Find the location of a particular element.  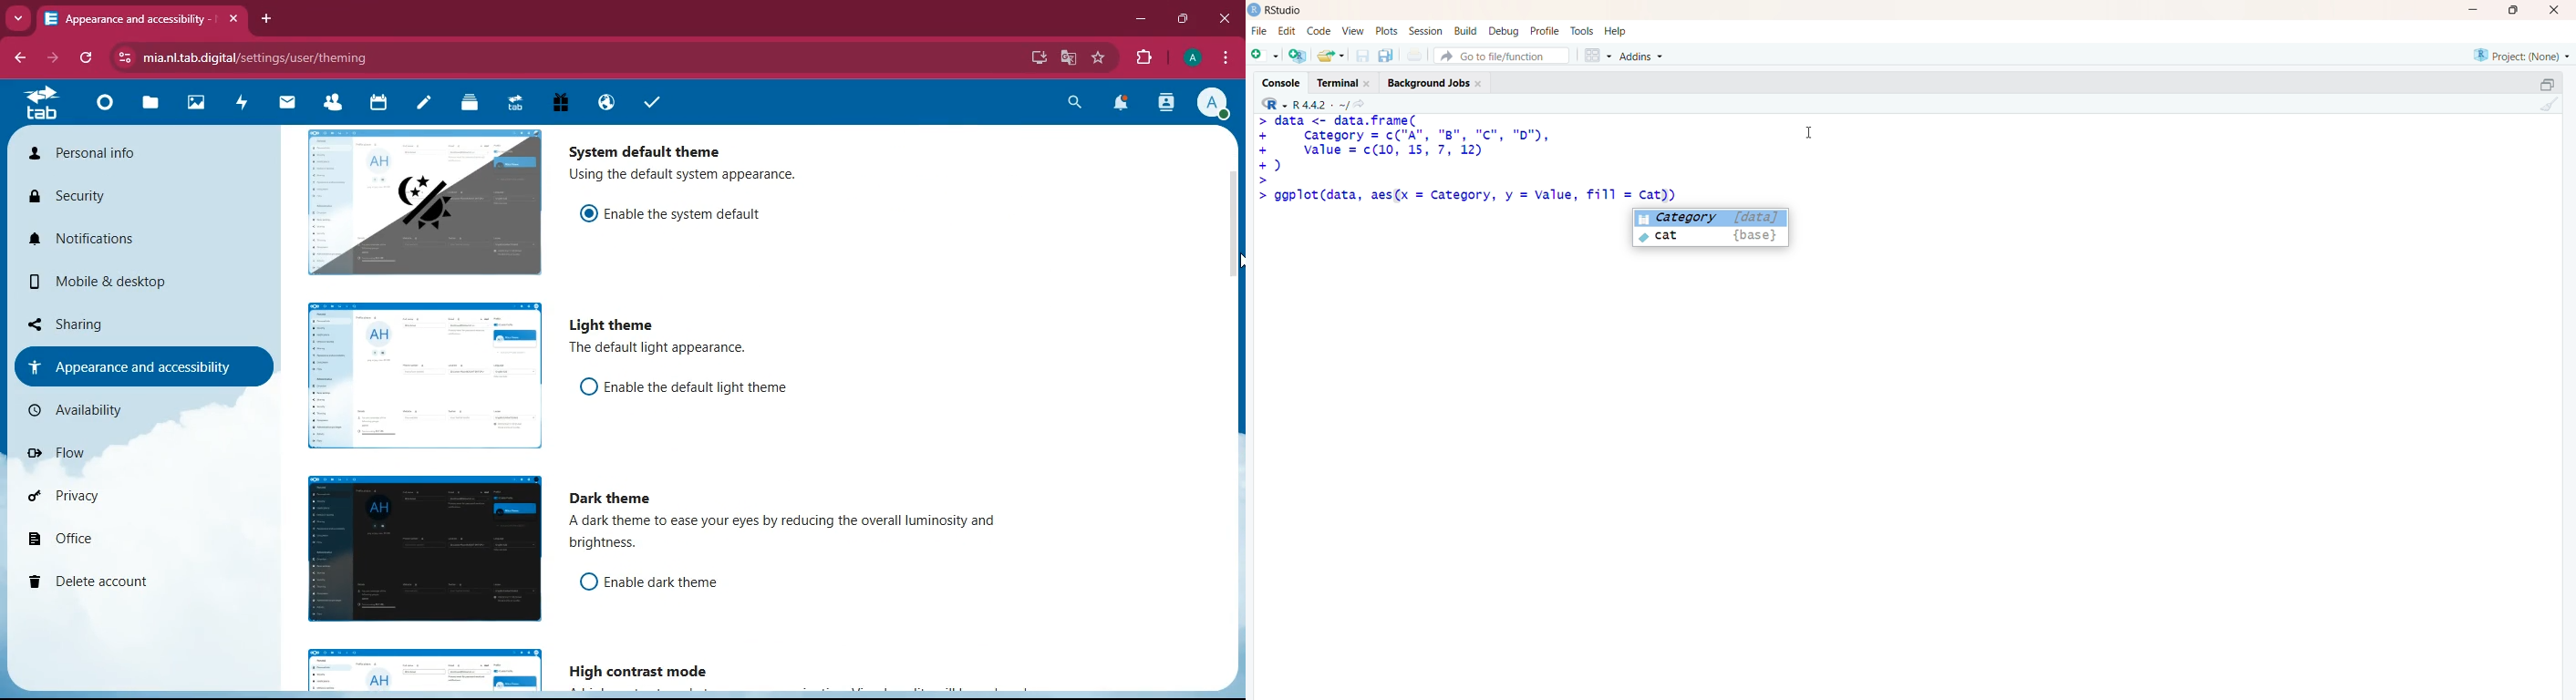

enable is located at coordinates (696, 211).